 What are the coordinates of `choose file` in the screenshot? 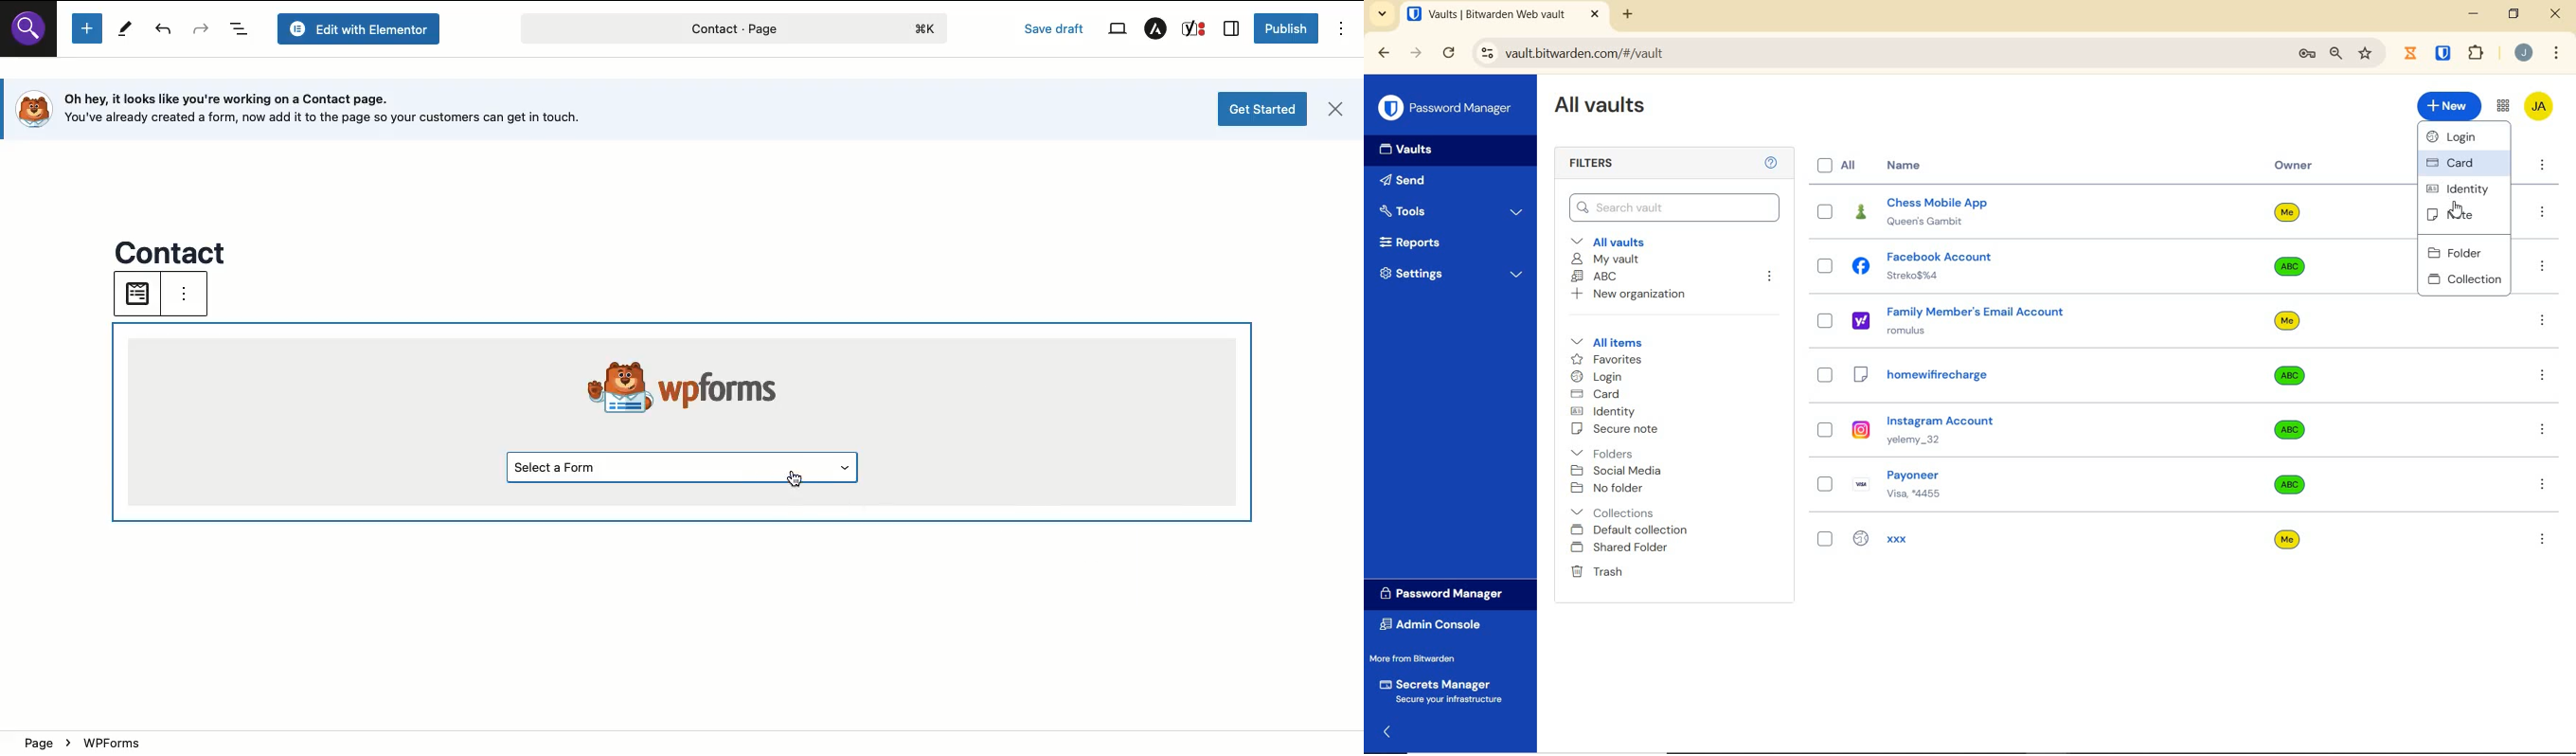 It's located at (135, 294).